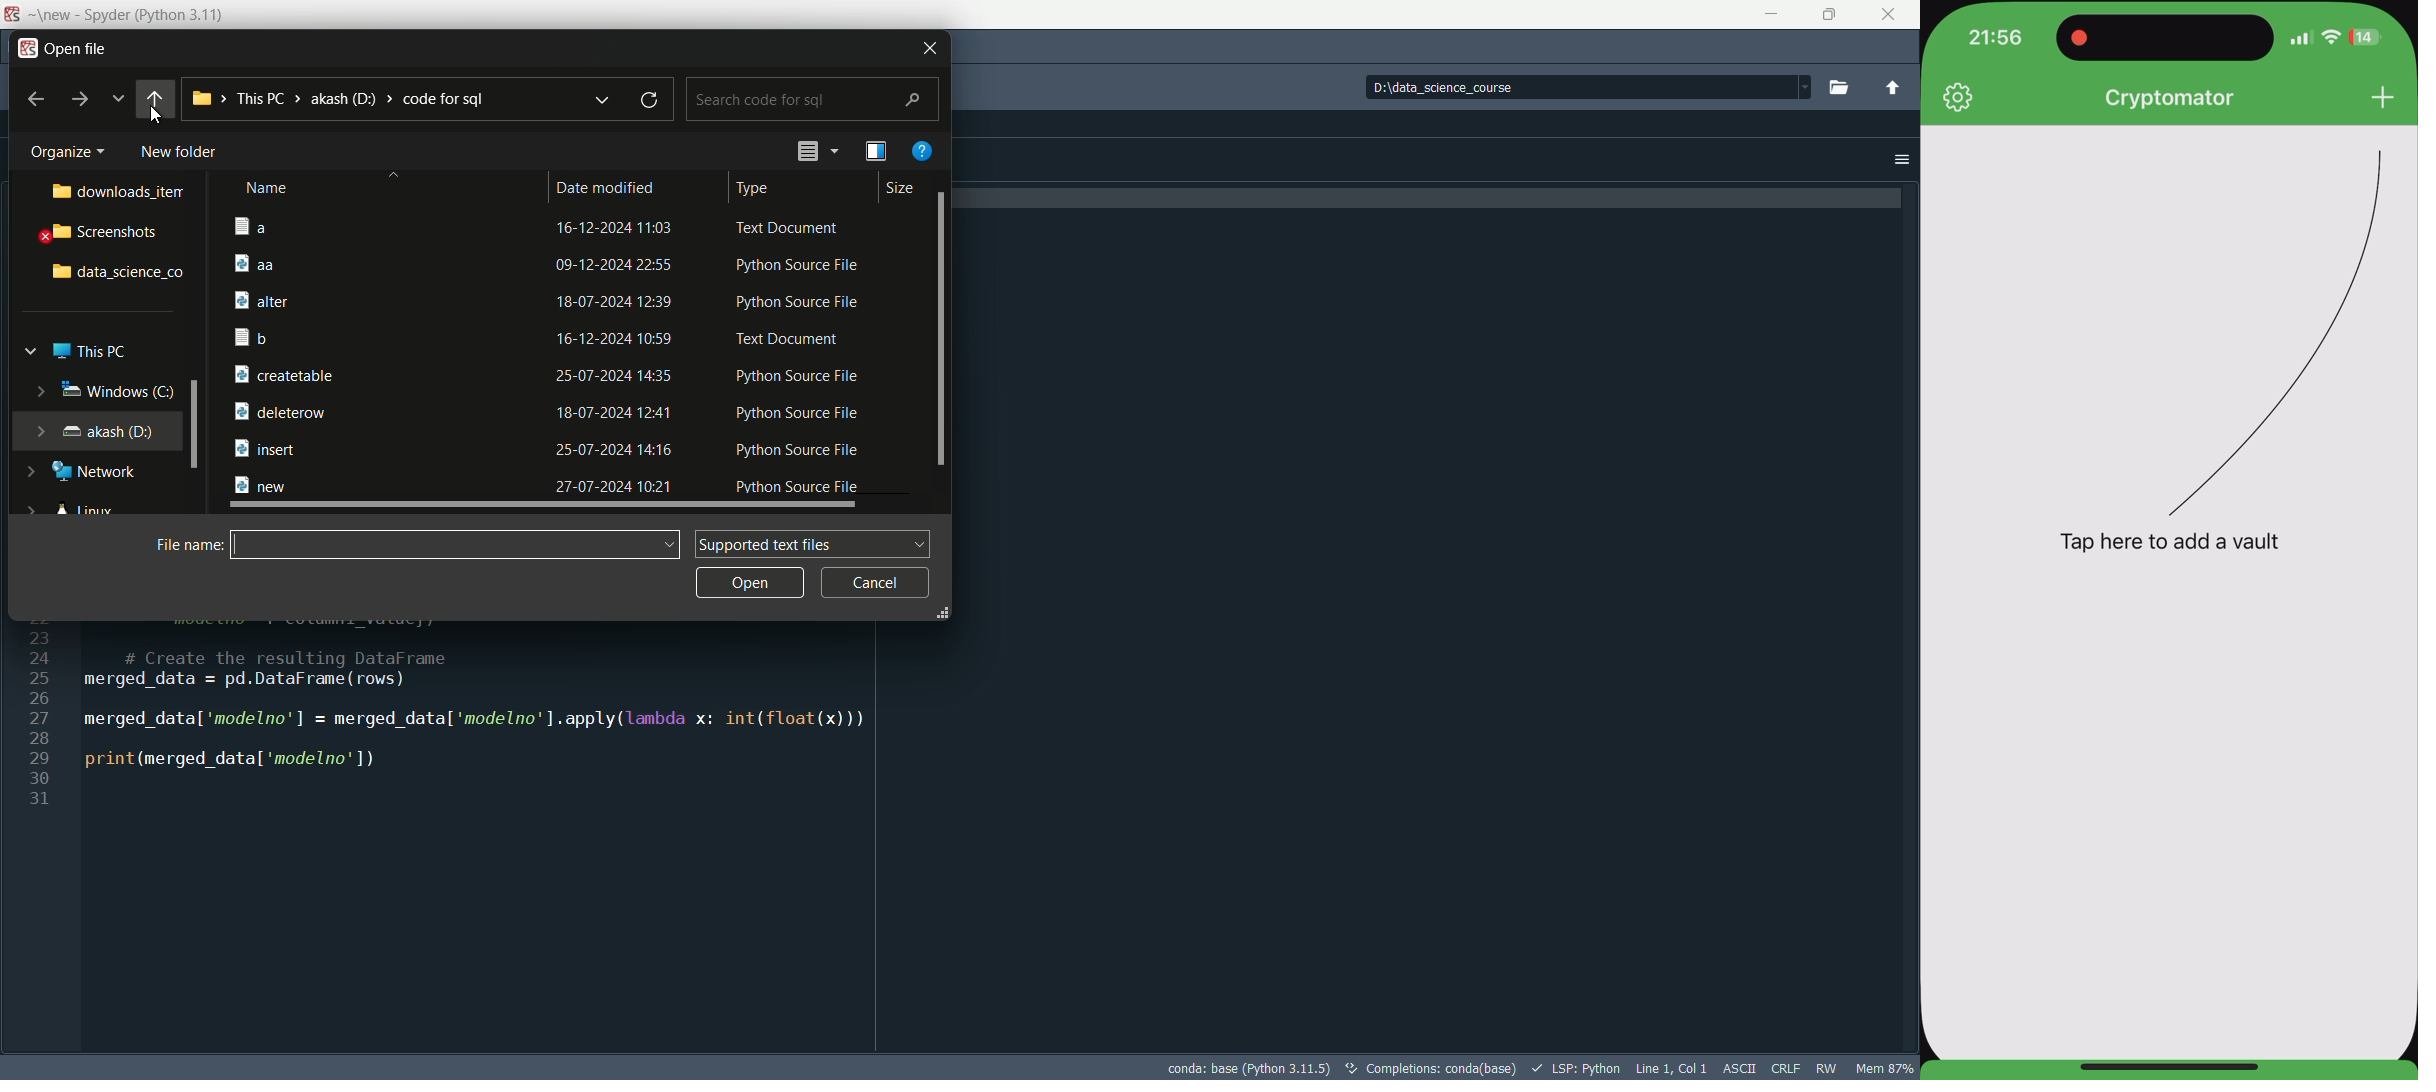  Describe the element at coordinates (1893, 87) in the screenshot. I see `change to parent directory` at that location.